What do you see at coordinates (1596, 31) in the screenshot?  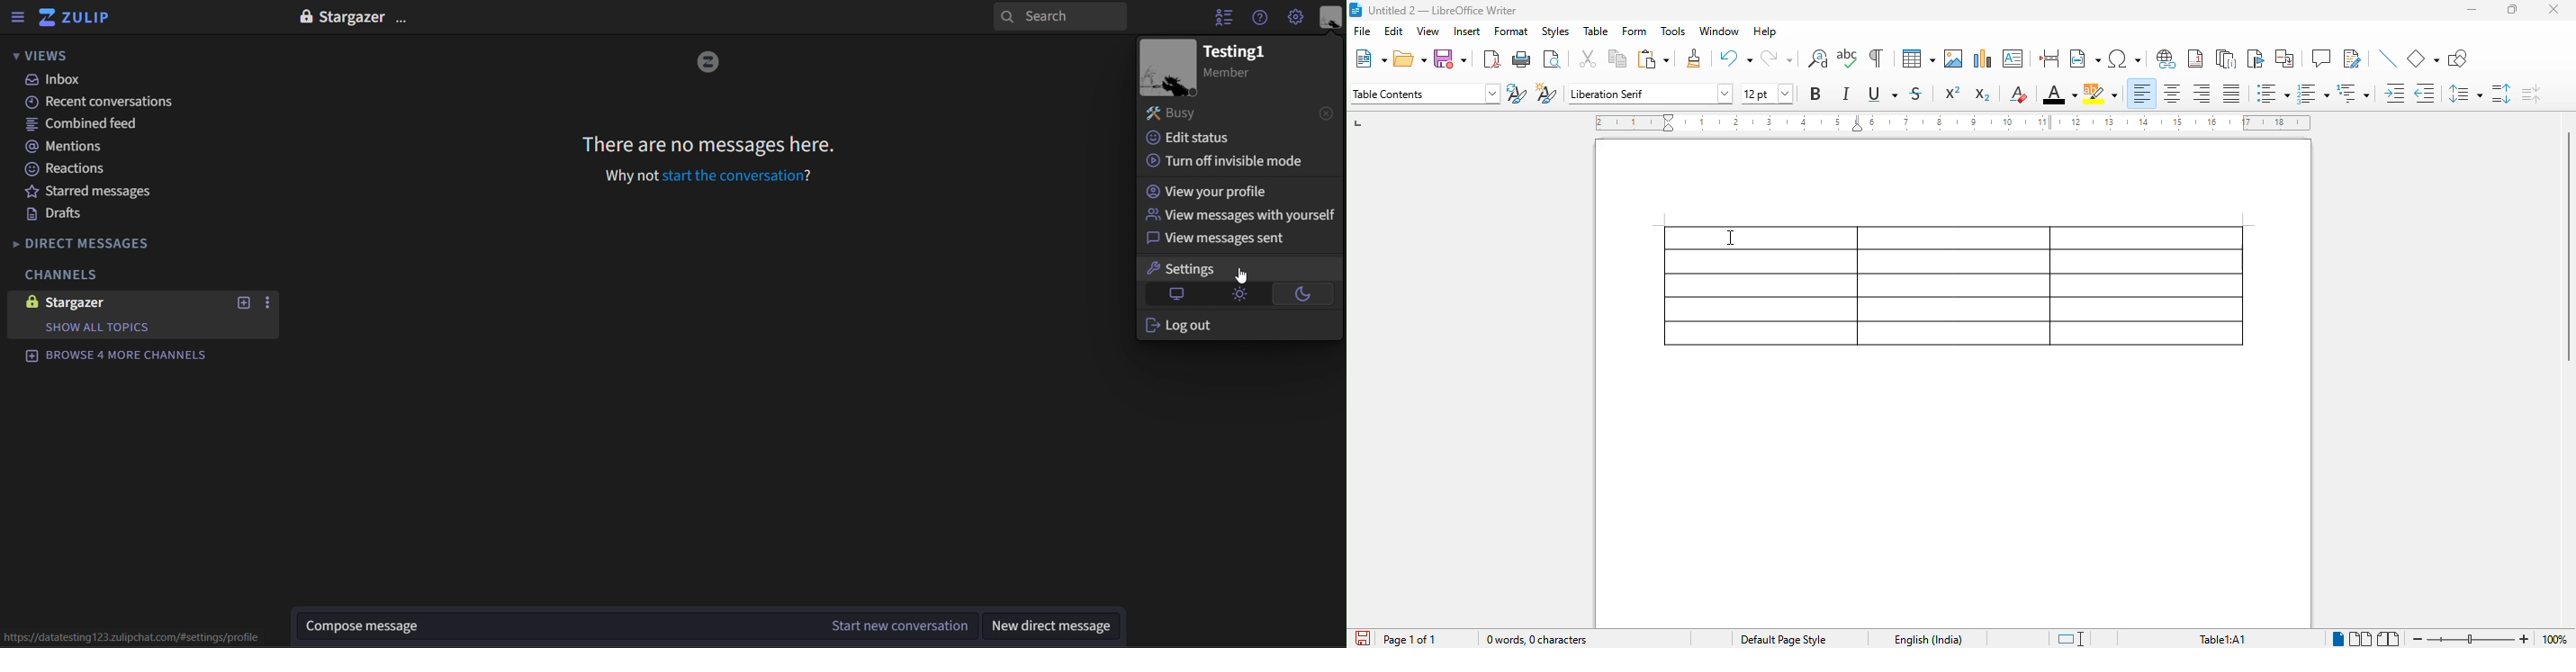 I see `table` at bounding box center [1596, 31].